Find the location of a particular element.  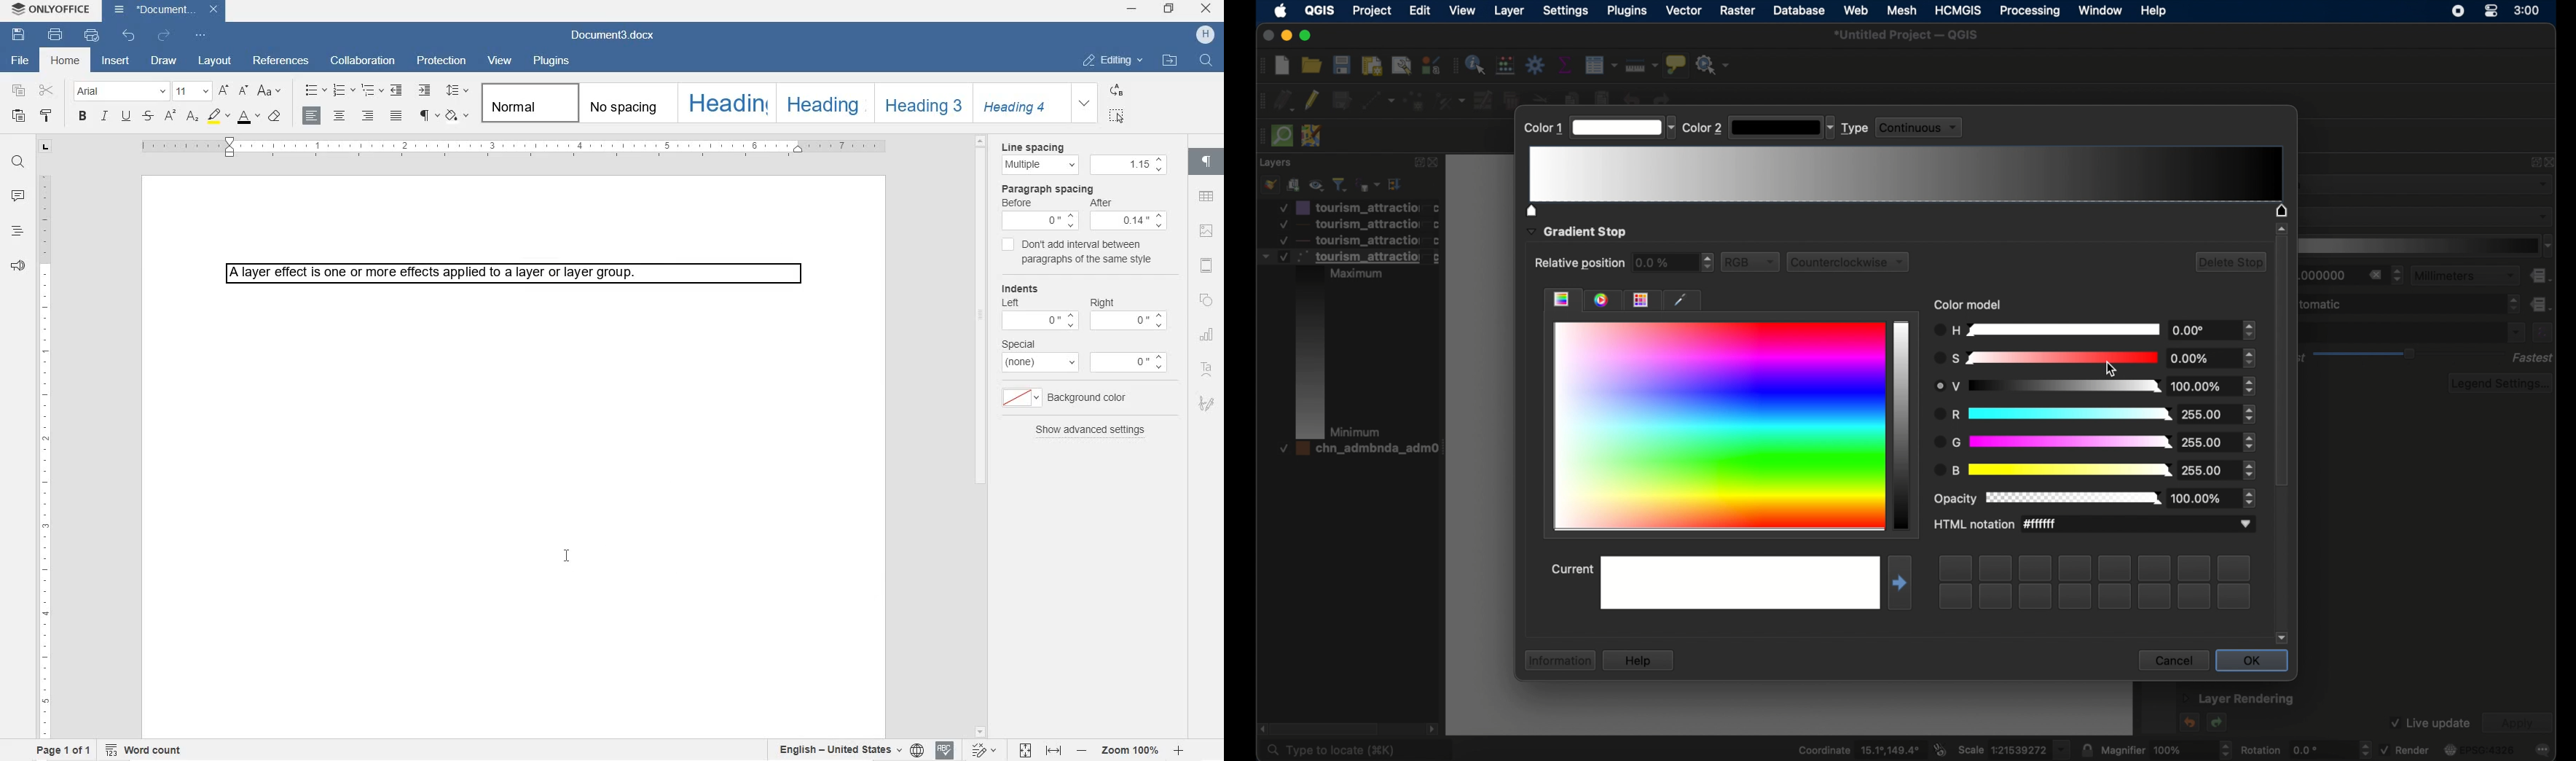

drag handle is located at coordinates (1258, 136).